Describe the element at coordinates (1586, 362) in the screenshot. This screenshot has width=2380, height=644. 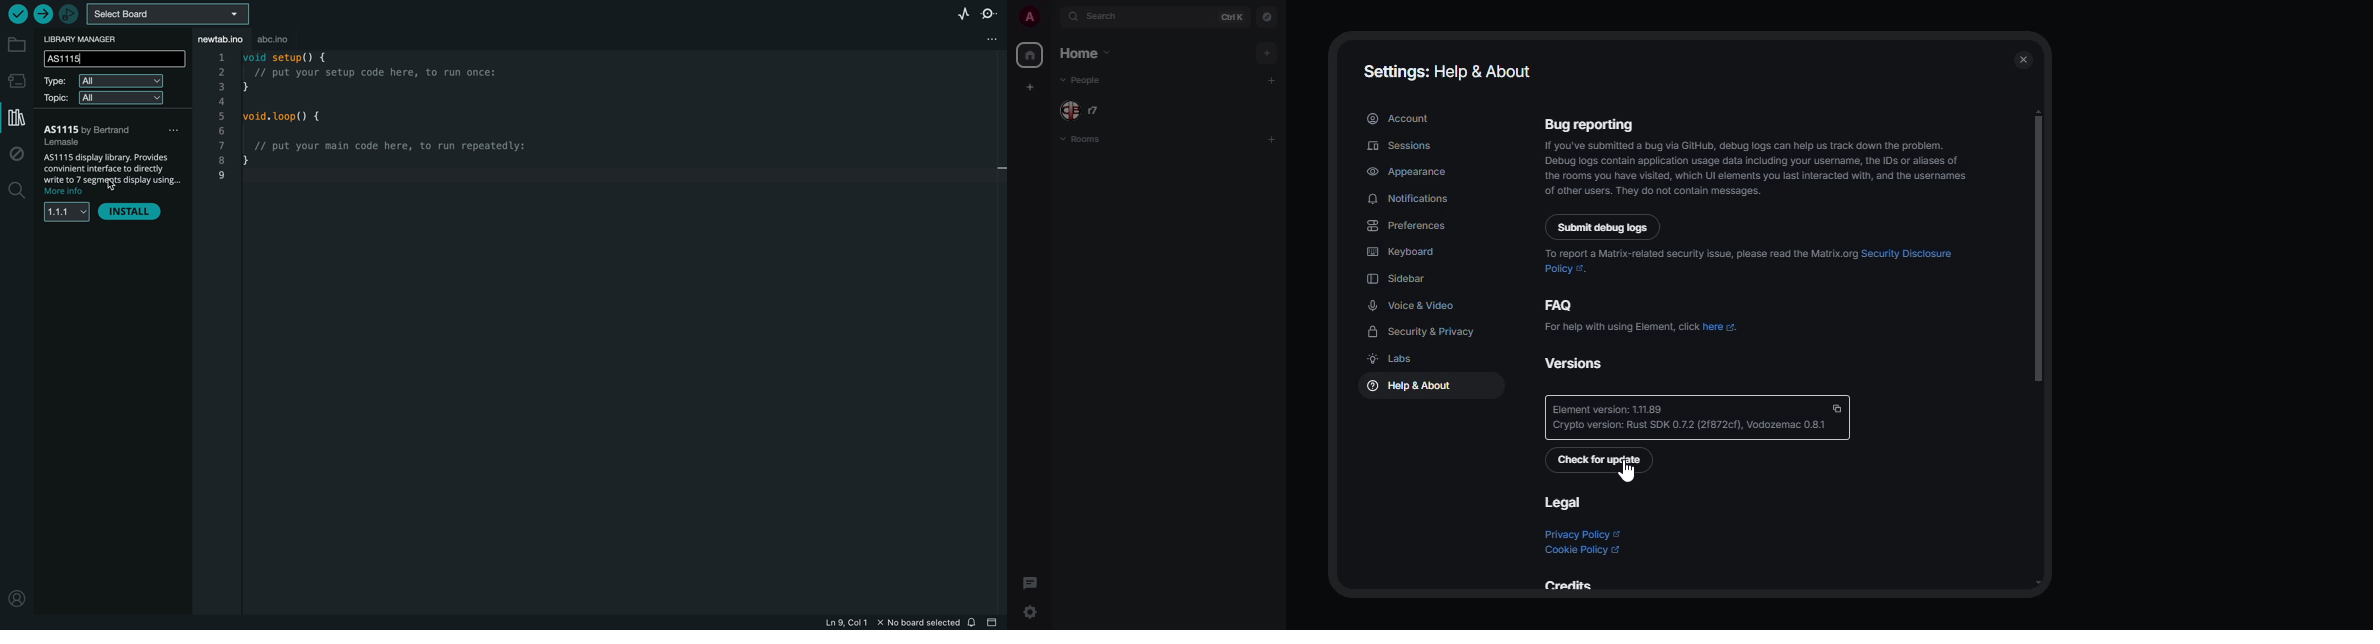
I see `versions` at that location.